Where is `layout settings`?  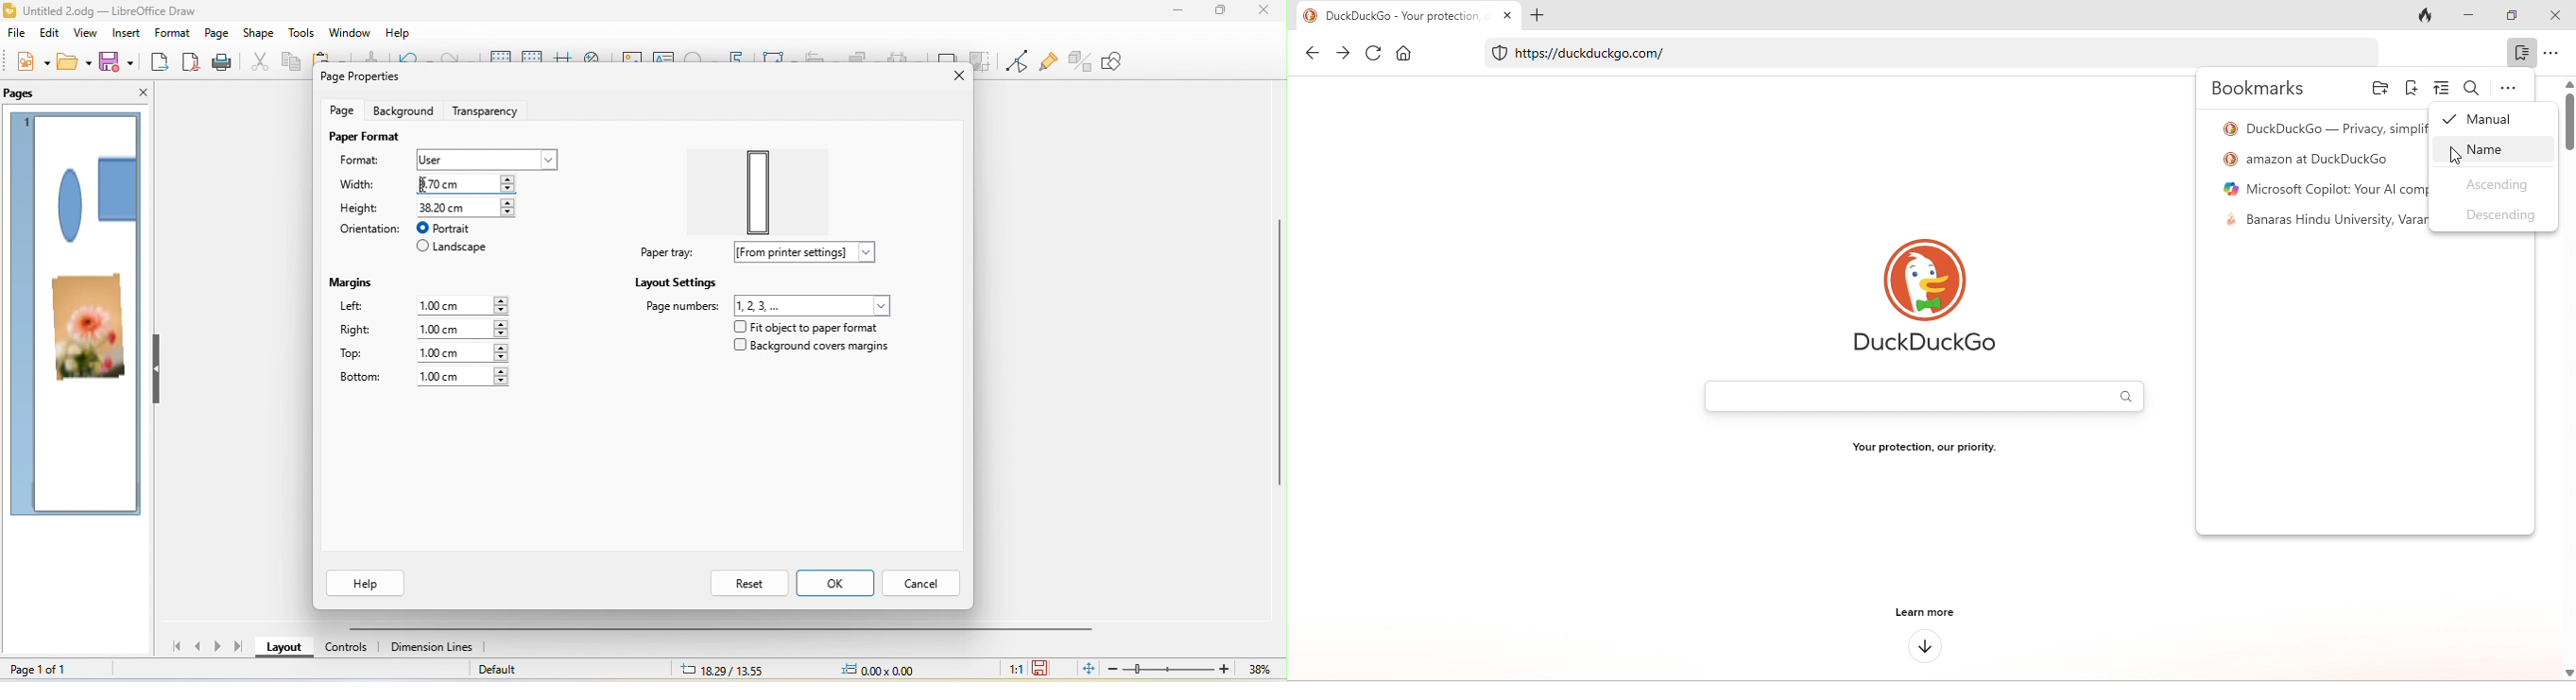
layout settings is located at coordinates (679, 282).